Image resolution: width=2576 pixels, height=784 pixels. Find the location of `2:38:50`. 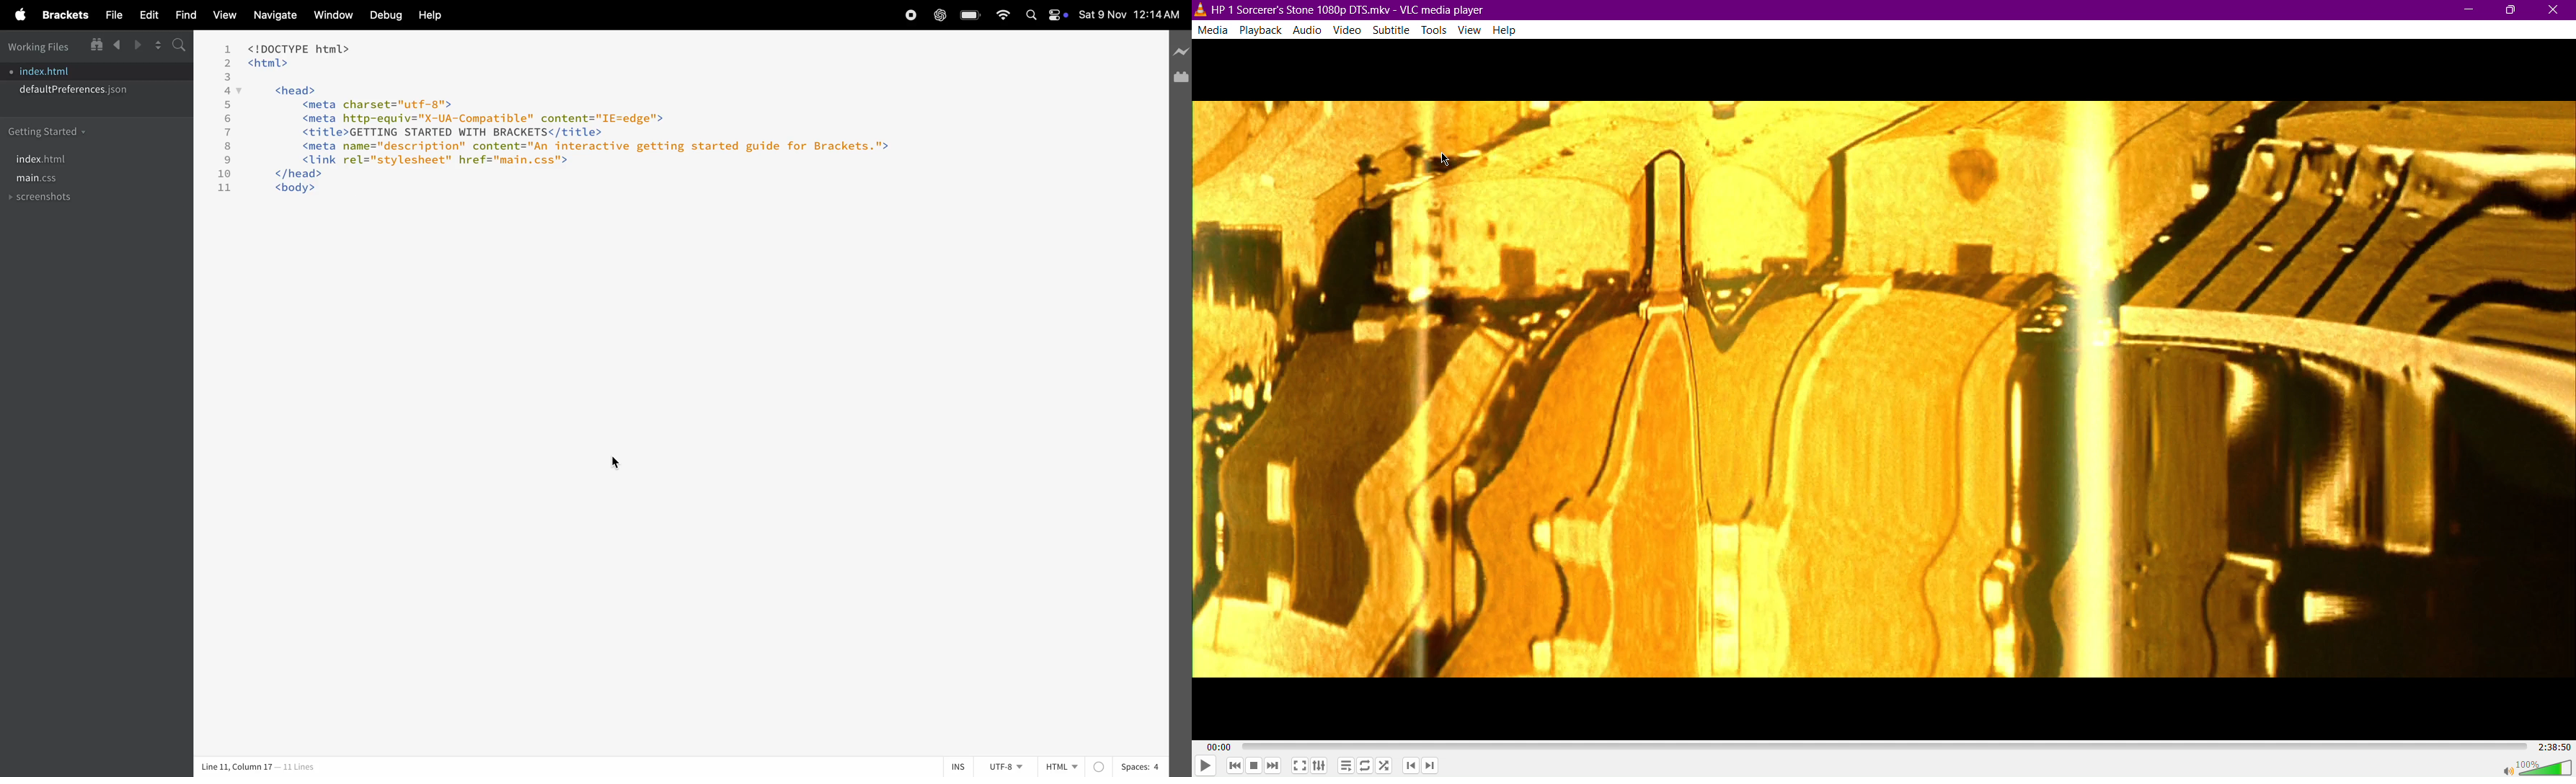

2:38:50 is located at coordinates (2550, 745).